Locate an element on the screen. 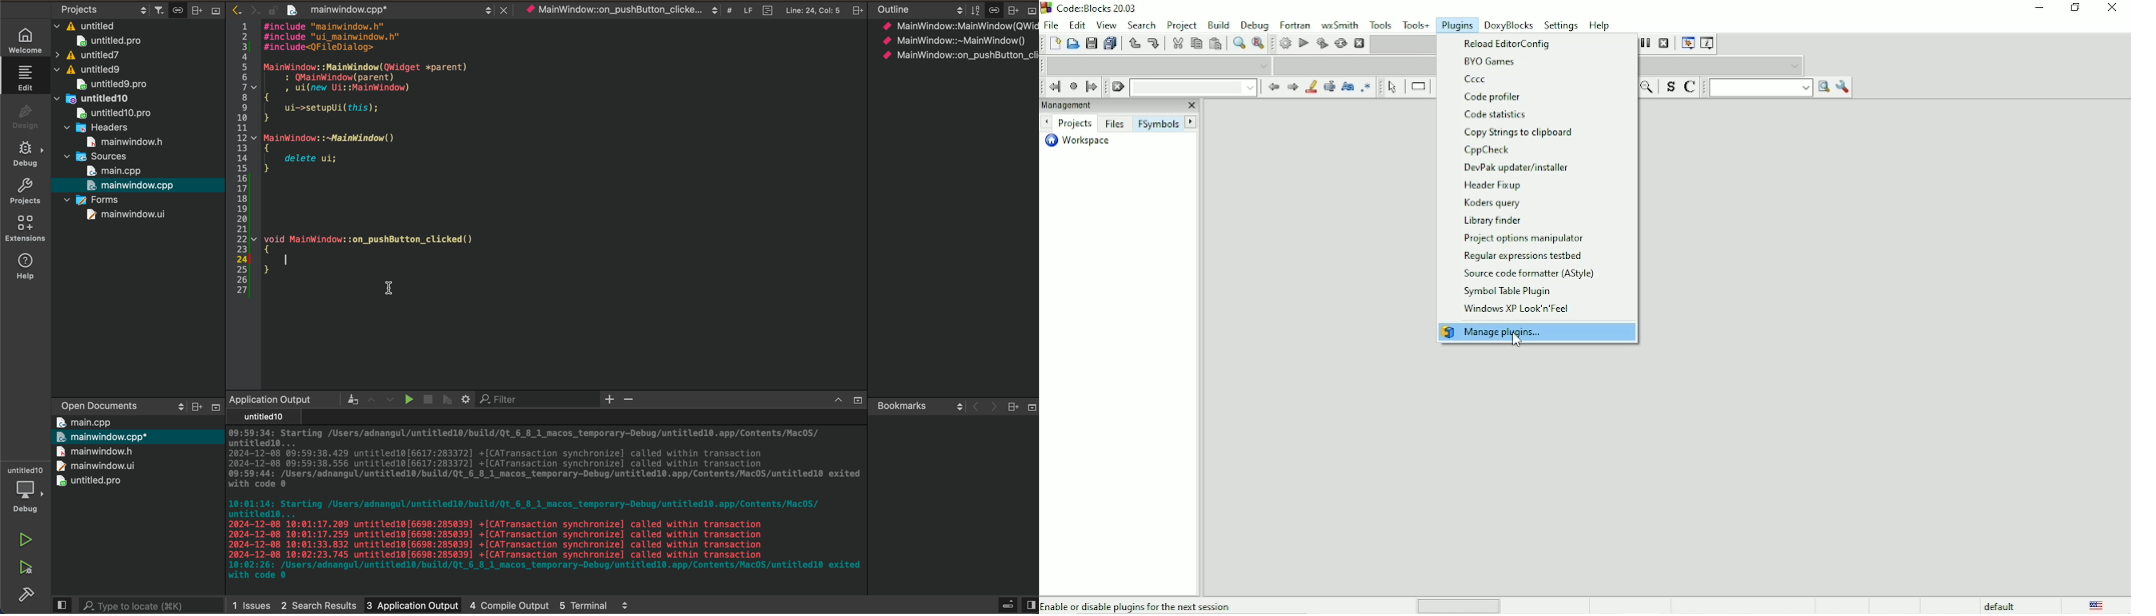 This screenshot has width=2156, height=616. View is located at coordinates (1106, 25).